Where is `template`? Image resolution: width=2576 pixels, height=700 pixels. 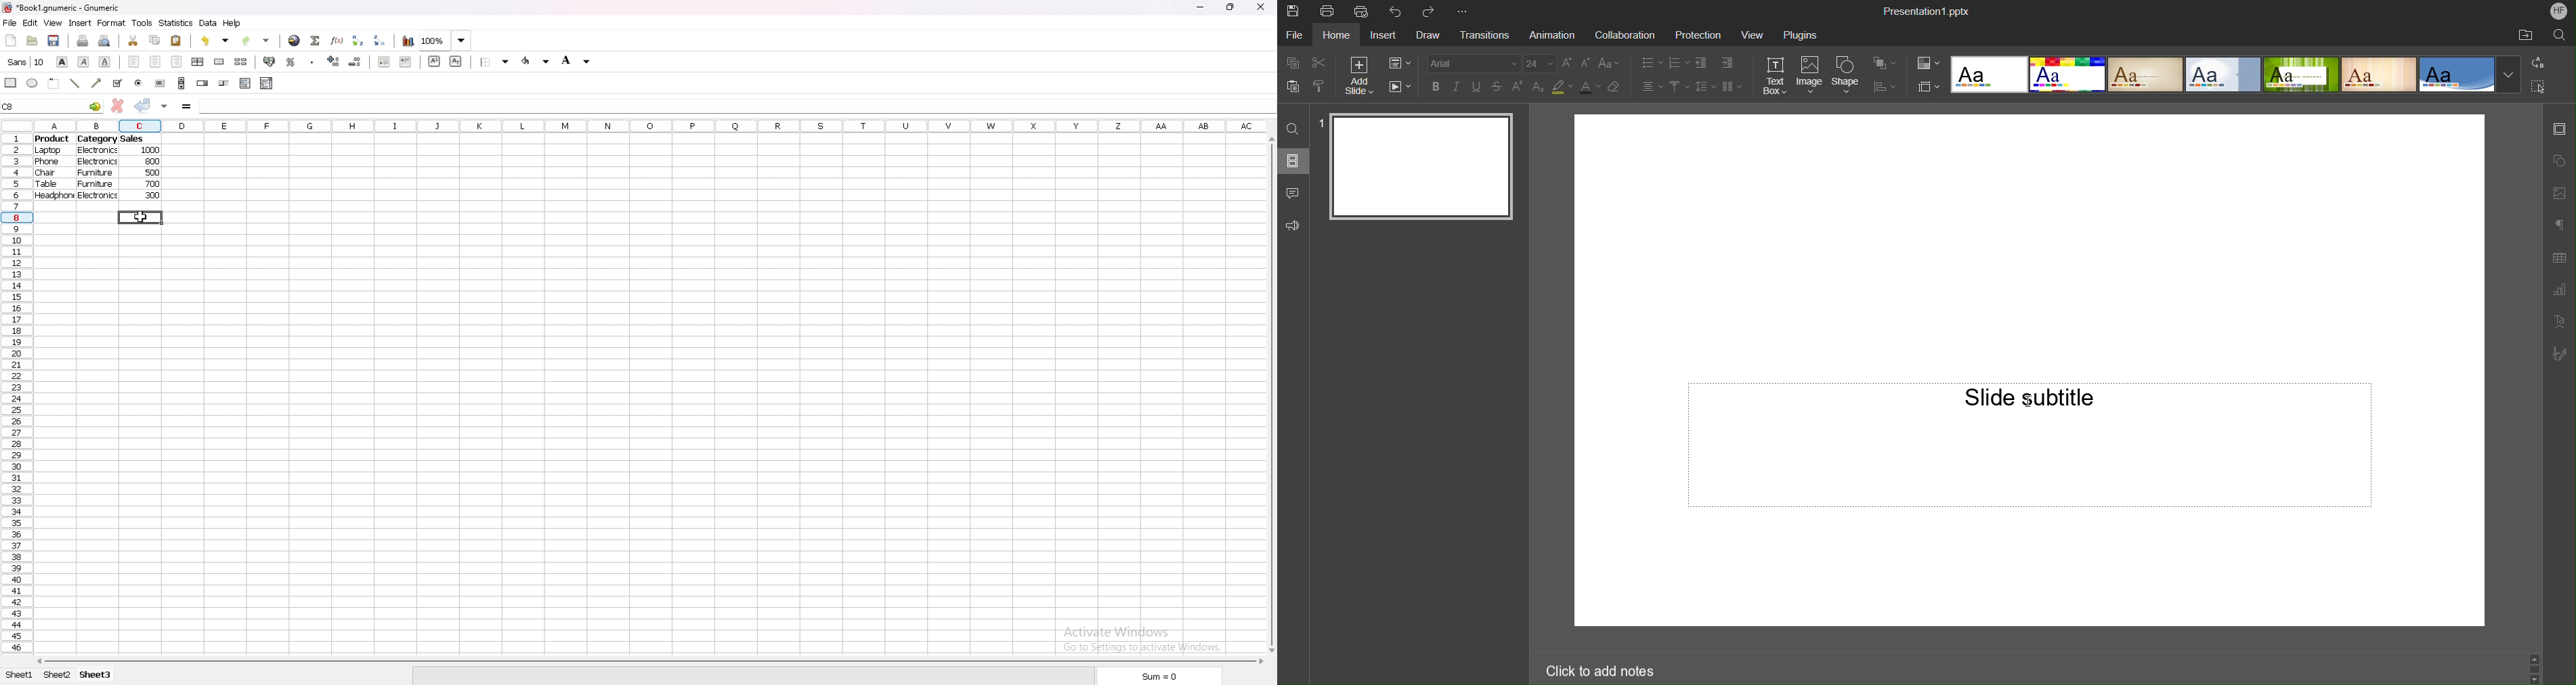 template is located at coordinates (2223, 75).